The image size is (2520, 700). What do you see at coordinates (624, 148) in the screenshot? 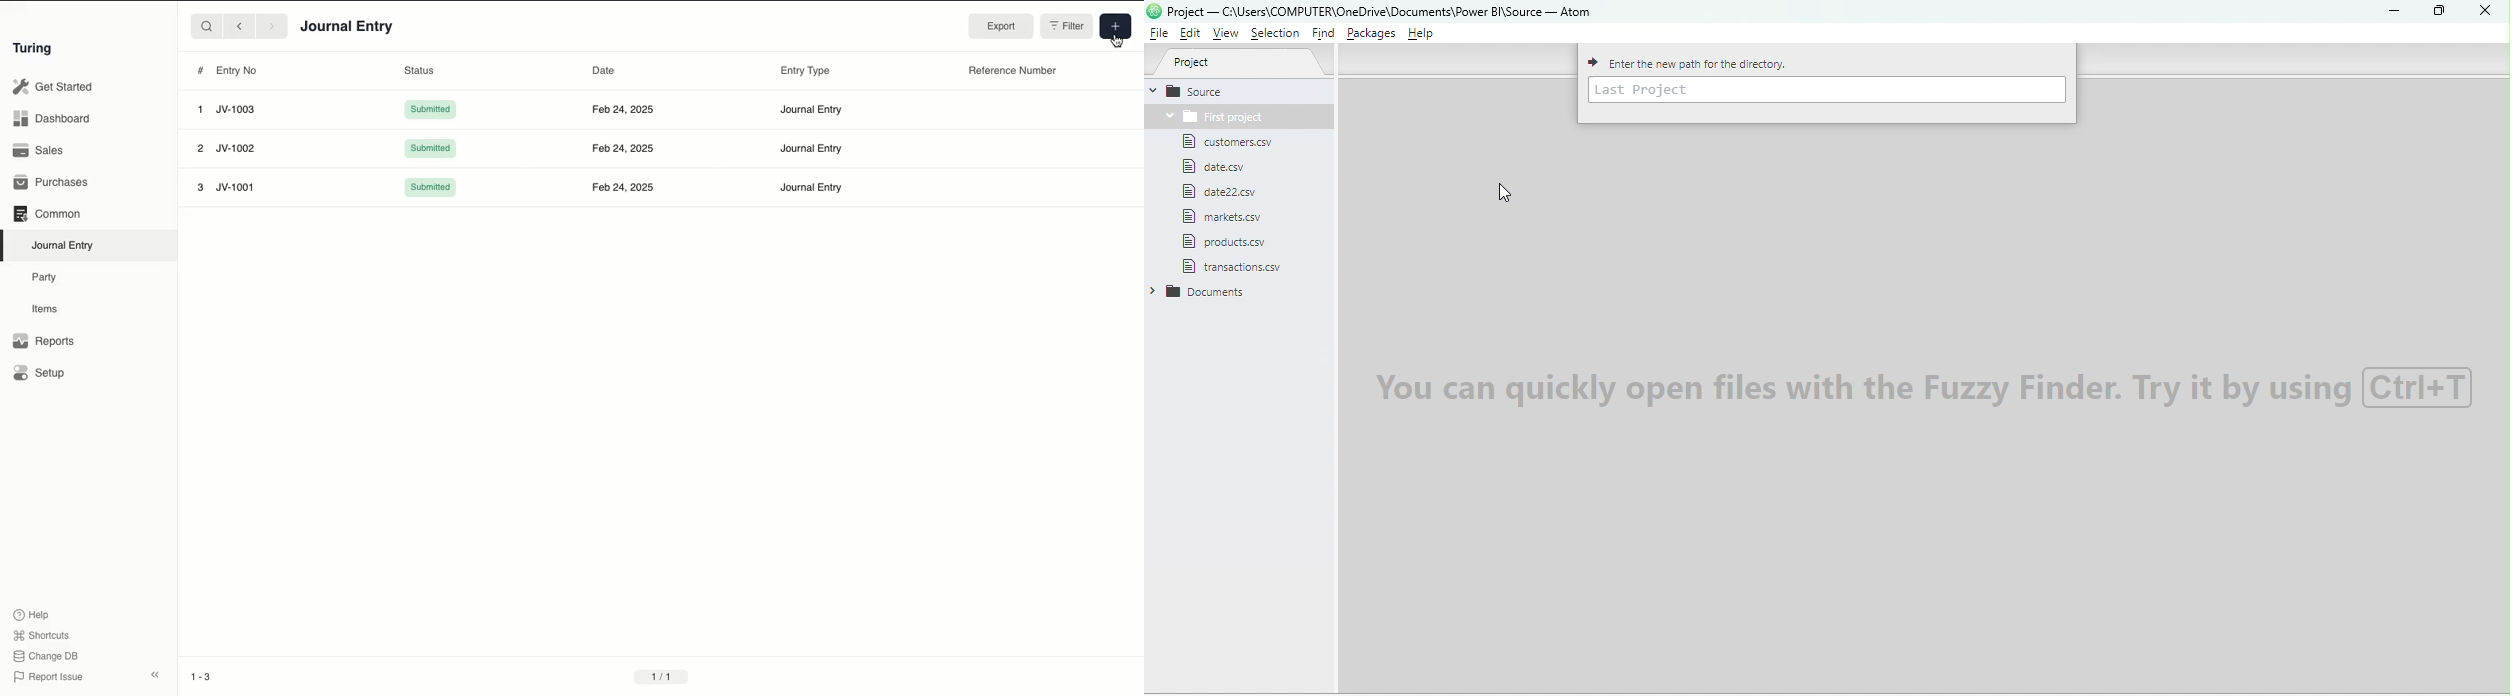
I see `Feb 24, 2025` at bounding box center [624, 148].